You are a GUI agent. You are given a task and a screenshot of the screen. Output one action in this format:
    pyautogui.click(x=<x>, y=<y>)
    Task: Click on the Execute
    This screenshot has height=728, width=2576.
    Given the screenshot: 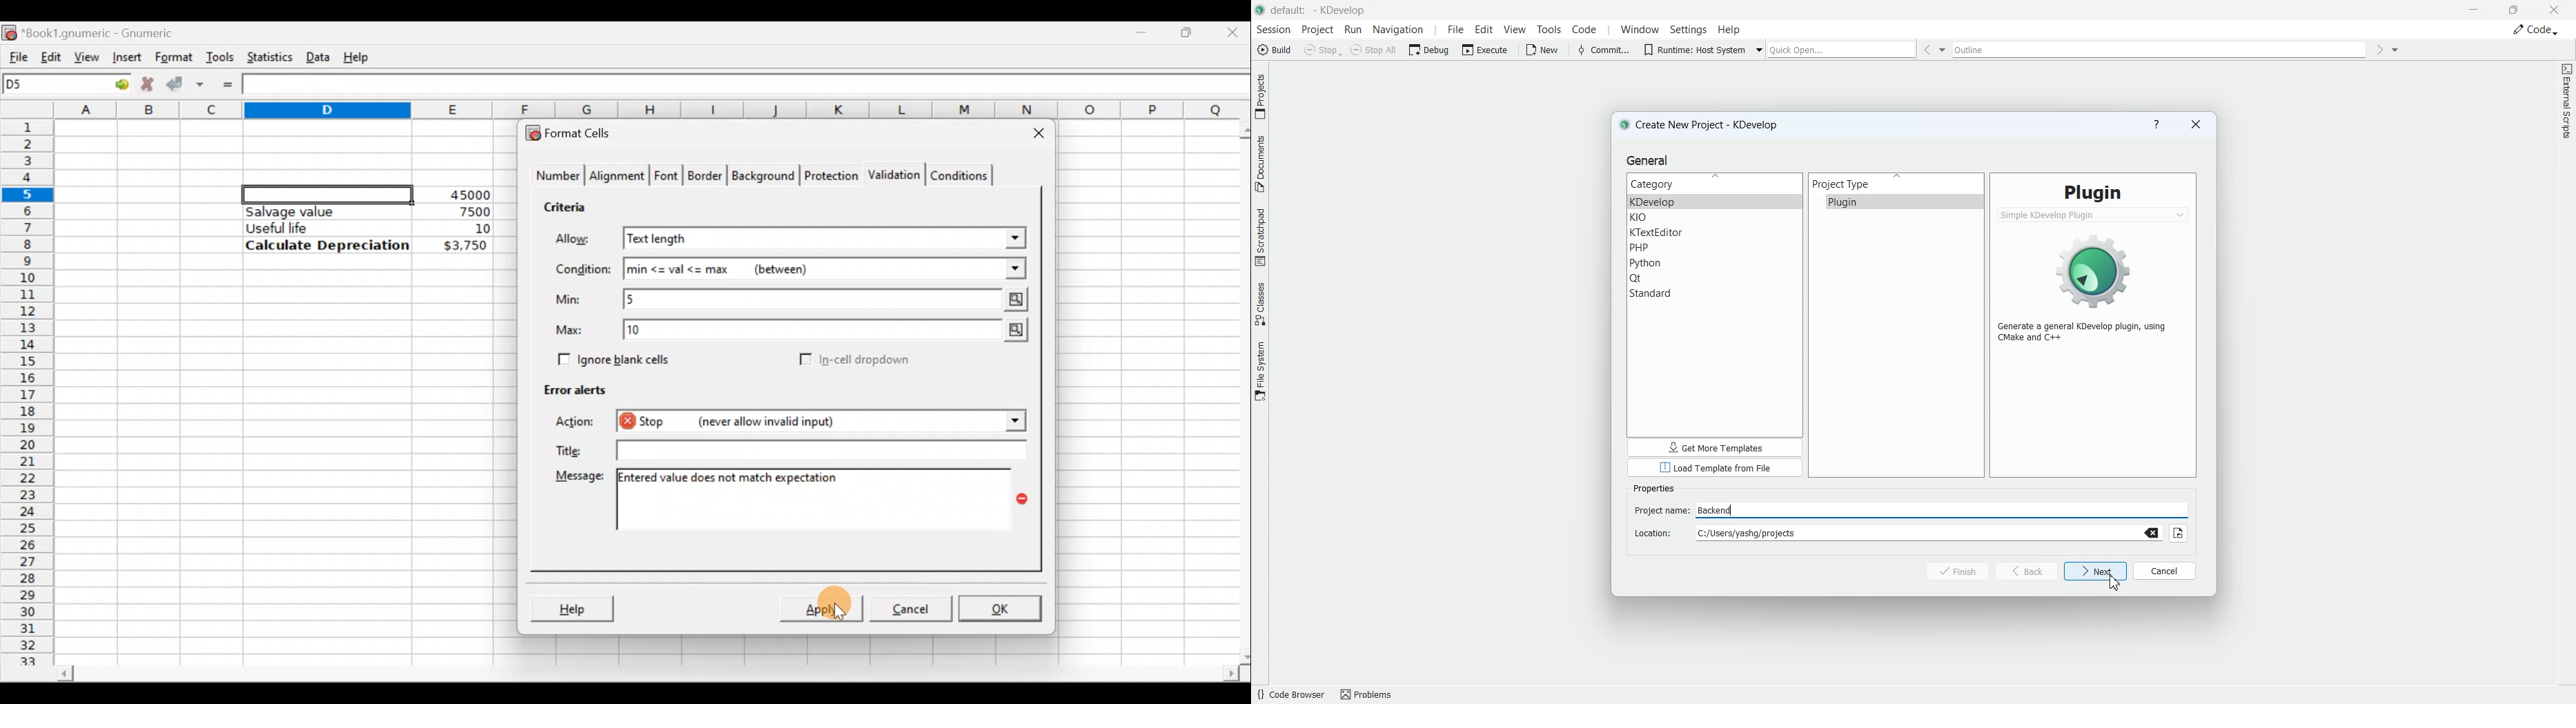 What is the action you would take?
    pyautogui.click(x=1486, y=49)
    